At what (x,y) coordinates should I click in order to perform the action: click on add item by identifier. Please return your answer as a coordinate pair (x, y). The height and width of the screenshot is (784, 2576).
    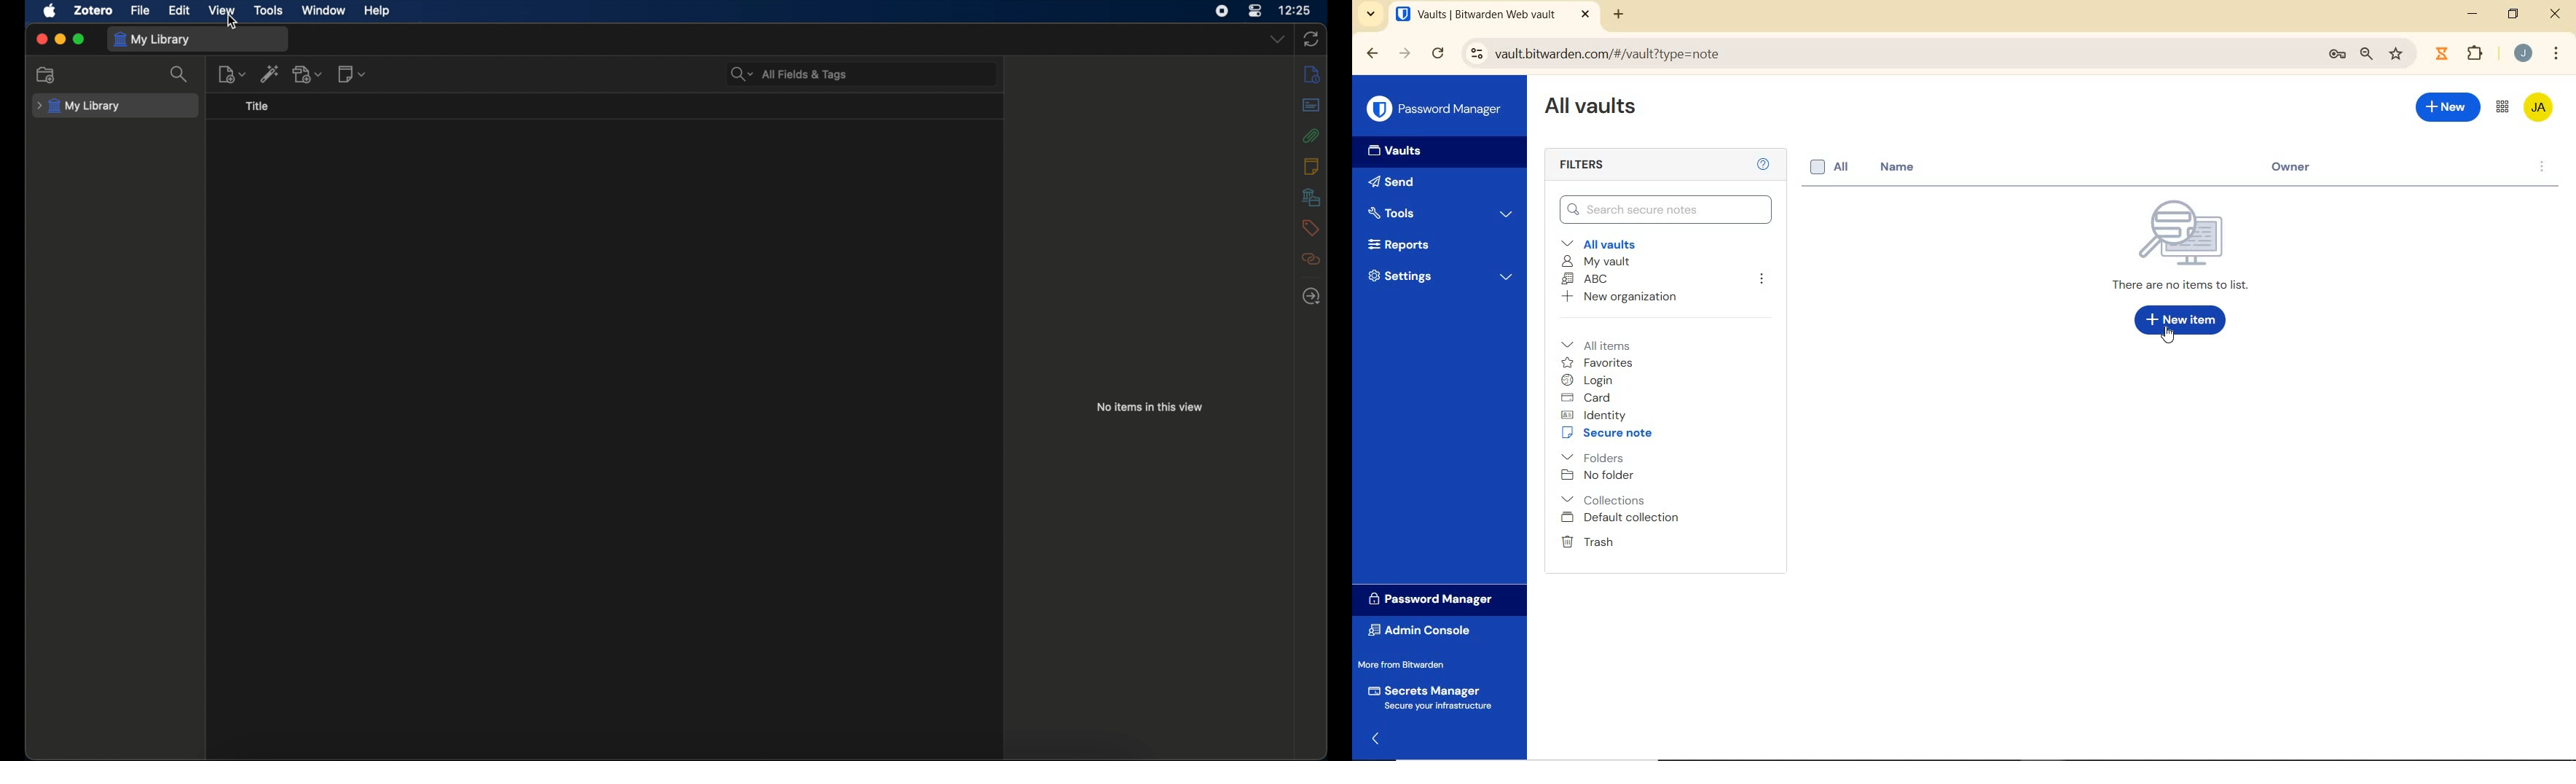
    Looking at the image, I should click on (271, 73).